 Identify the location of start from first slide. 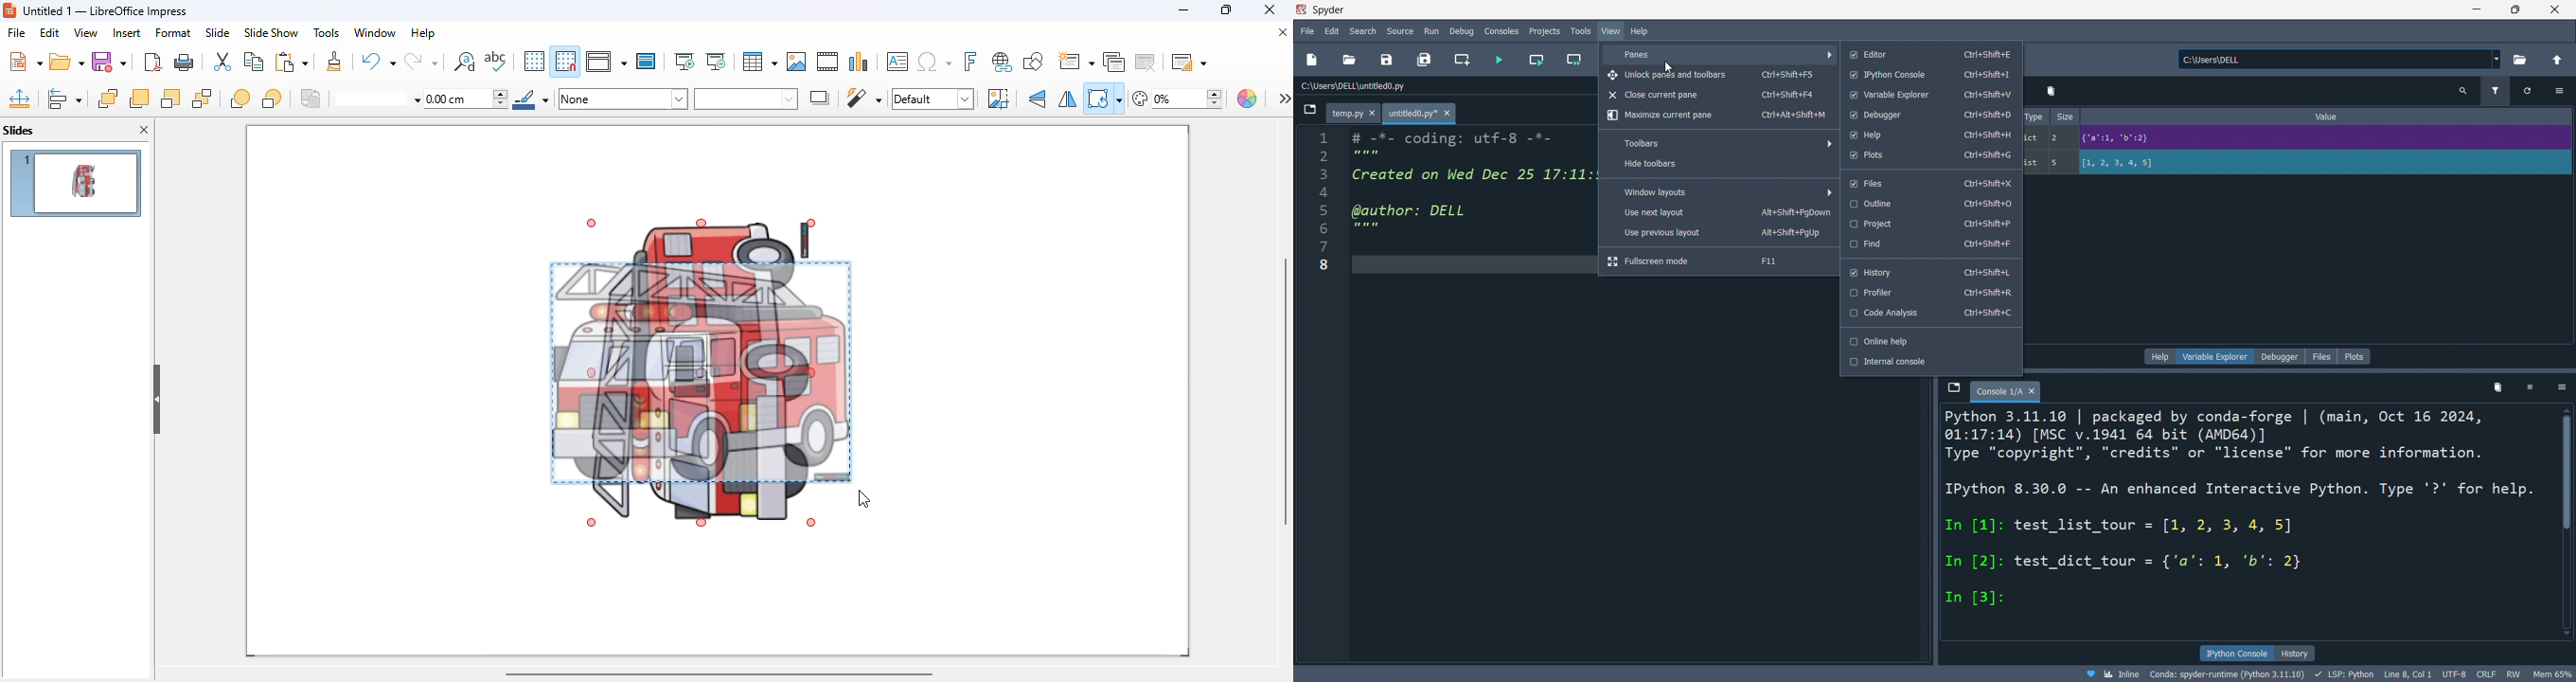
(685, 62).